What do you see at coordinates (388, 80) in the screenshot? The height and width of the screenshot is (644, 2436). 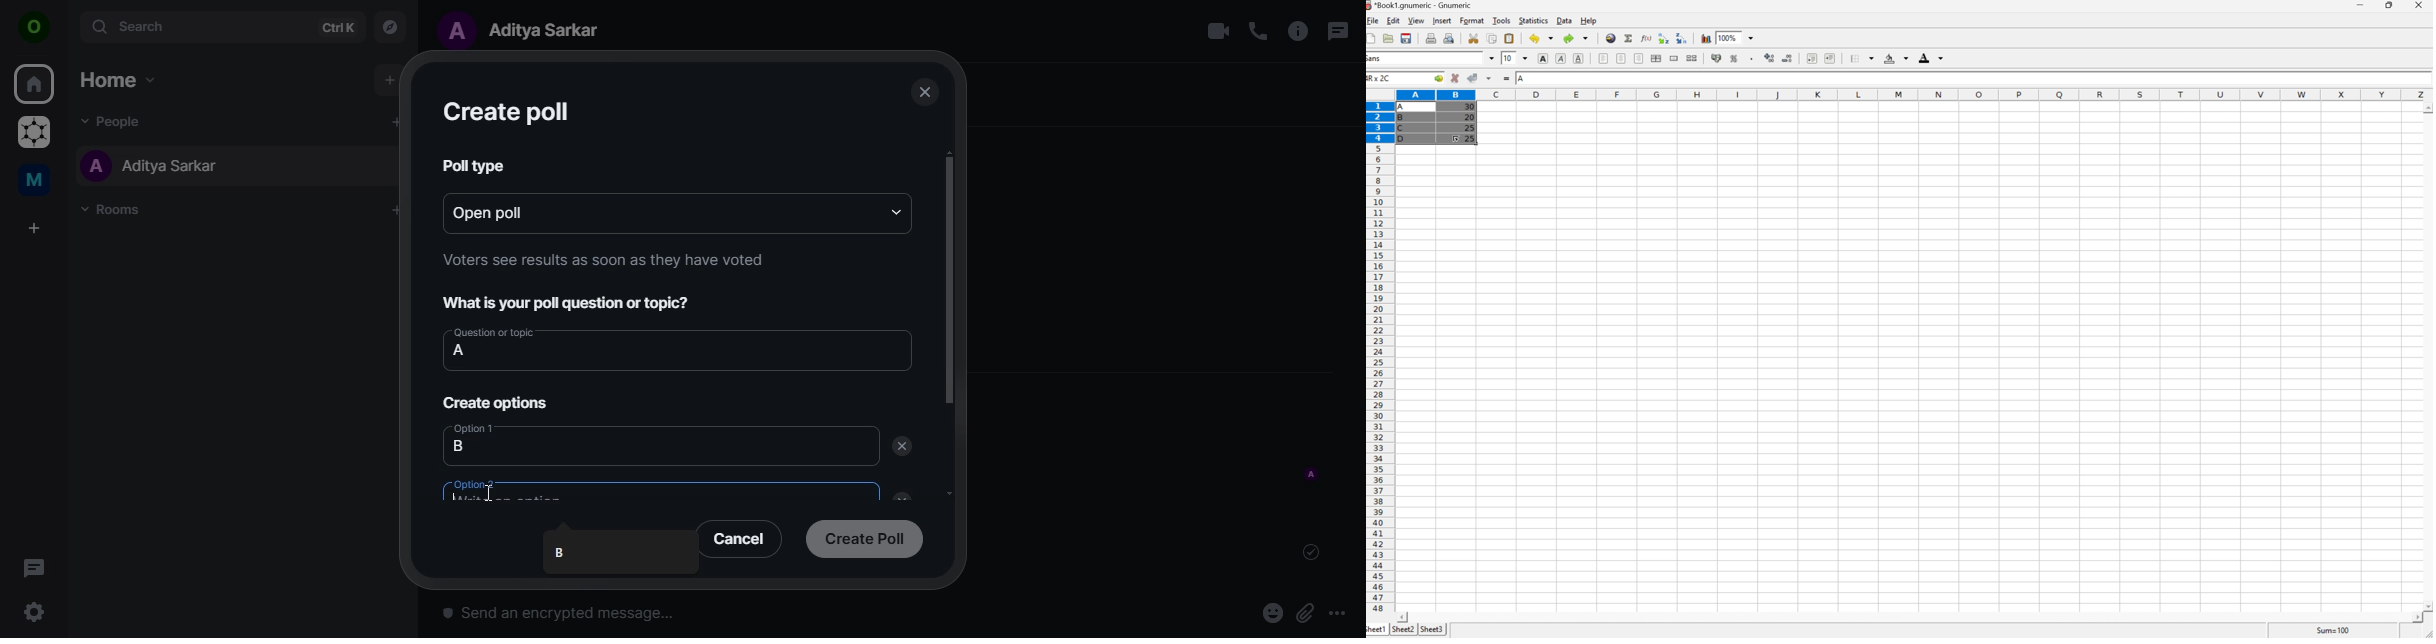 I see `add` at bounding box center [388, 80].